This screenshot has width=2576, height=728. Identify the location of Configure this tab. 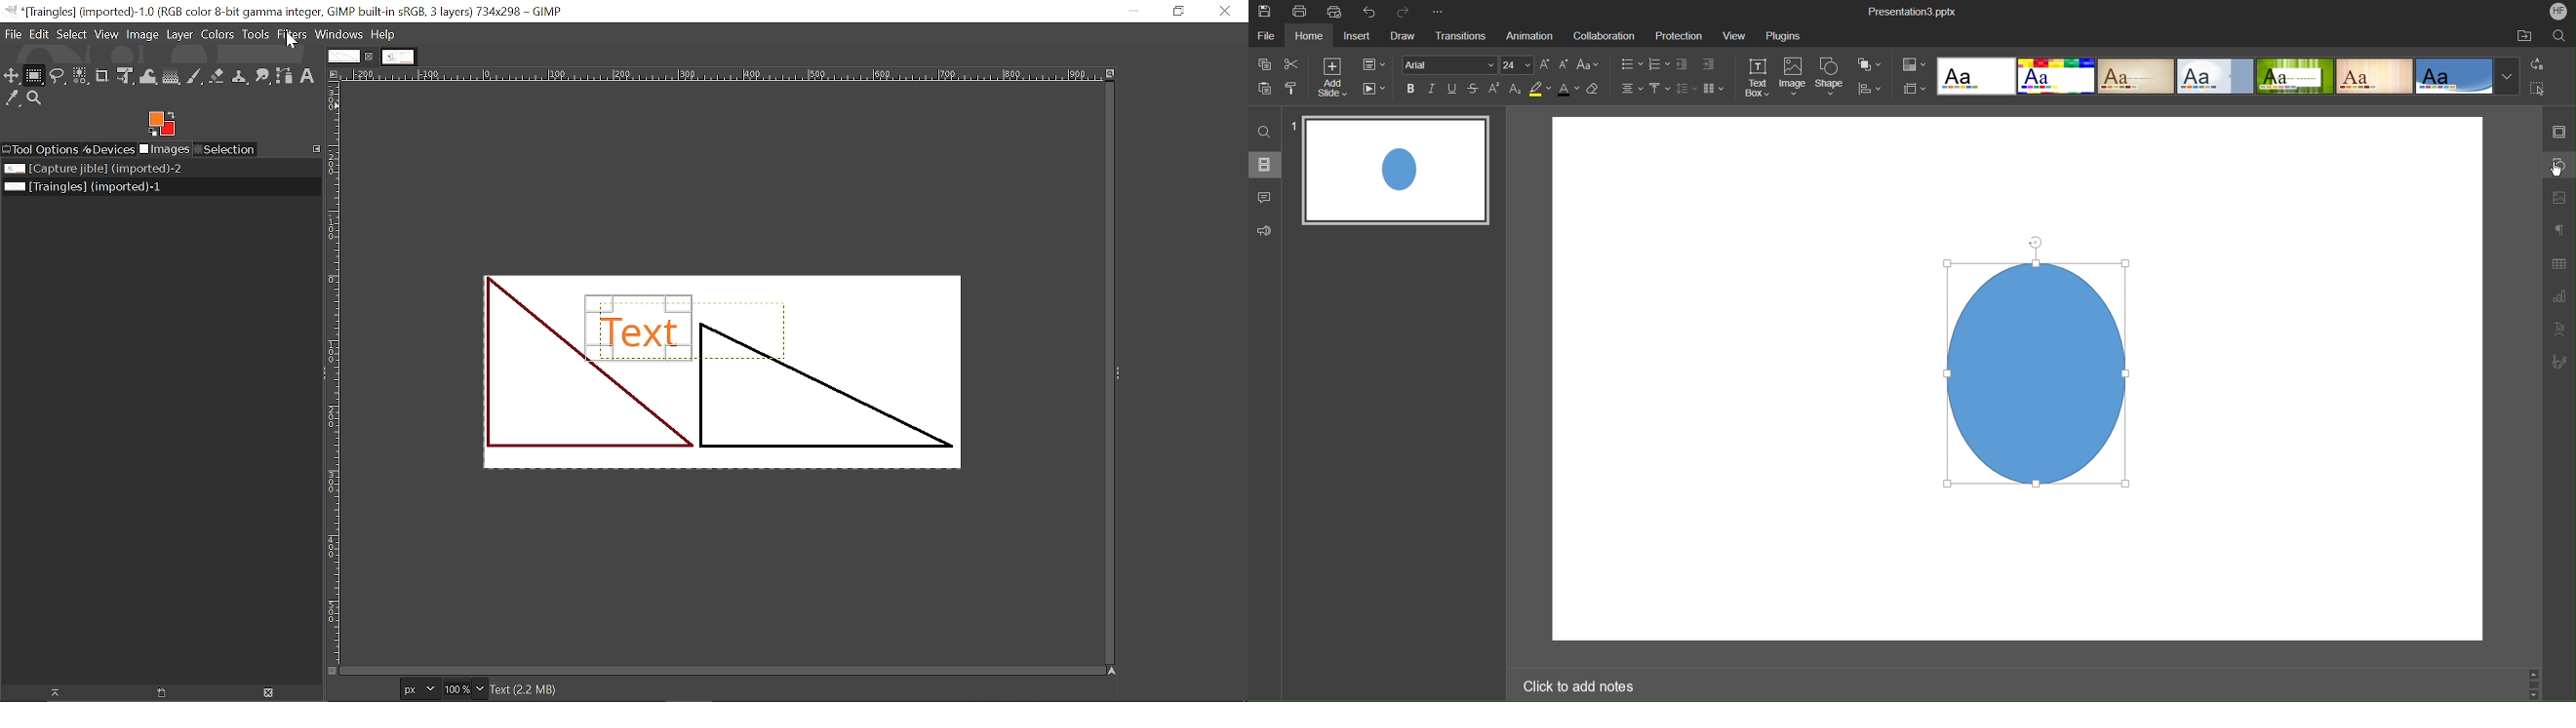
(316, 148).